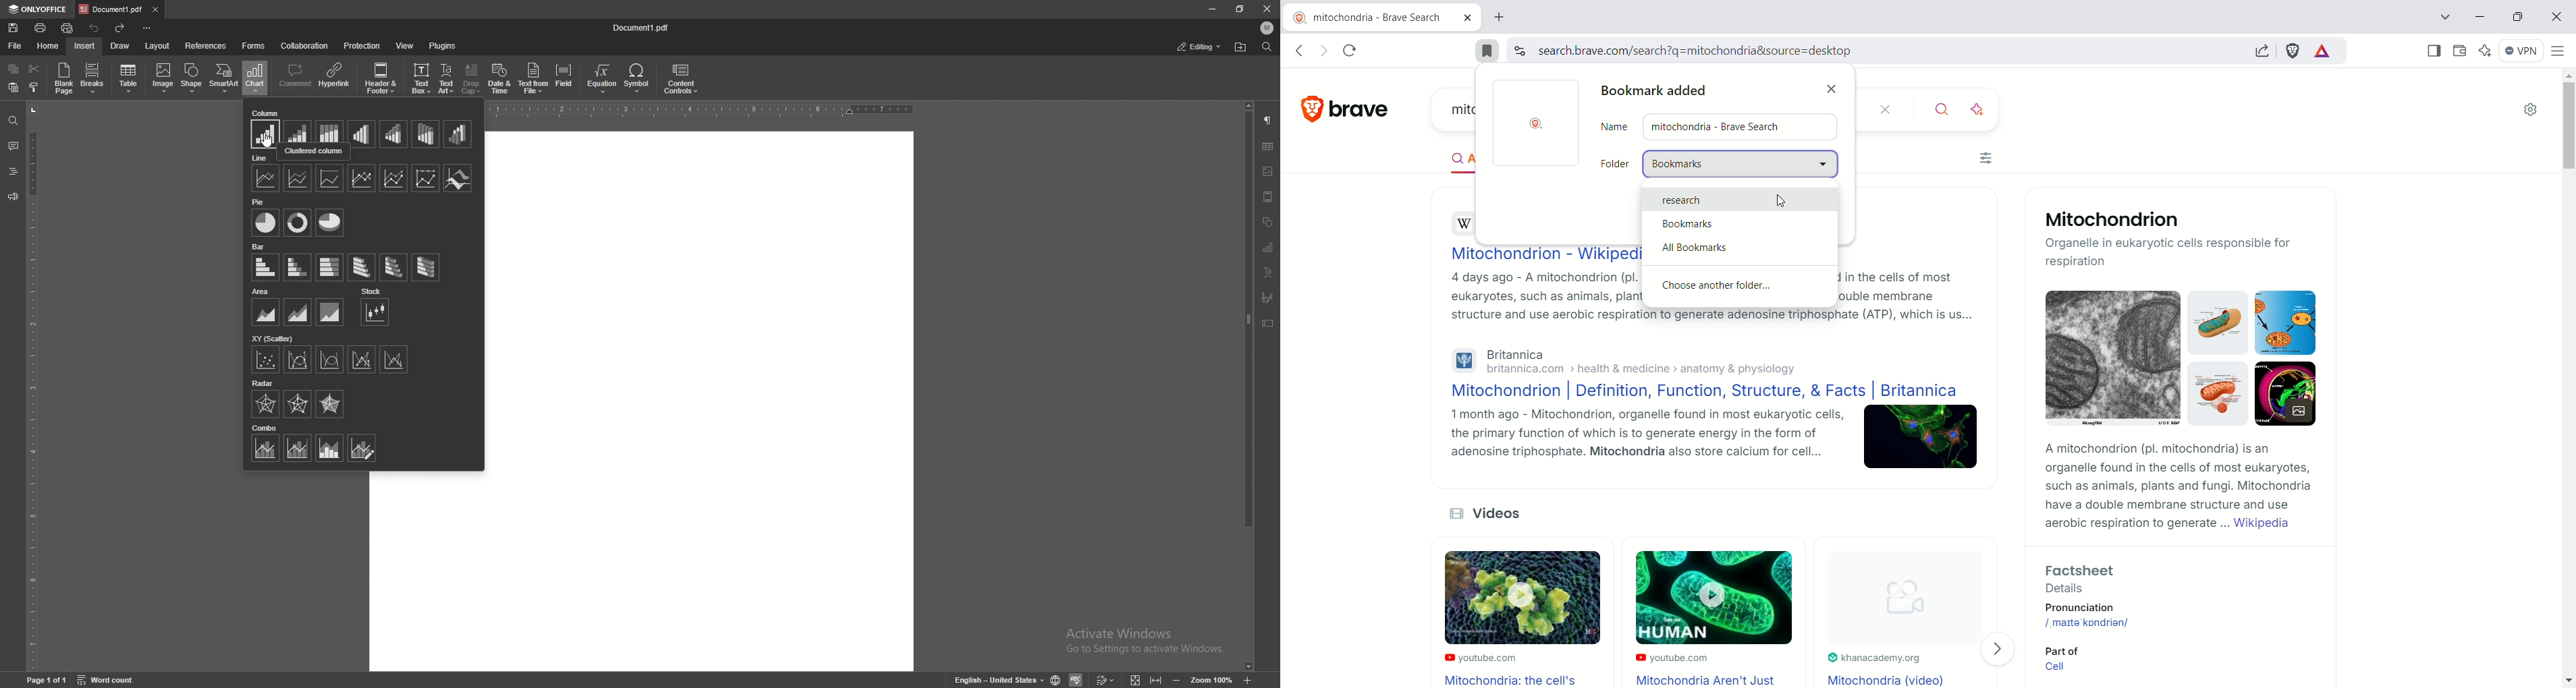 The width and height of the screenshot is (2576, 700). Describe the element at coordinates (297, 131) in the screenshot. I see `stacked column` at that location.